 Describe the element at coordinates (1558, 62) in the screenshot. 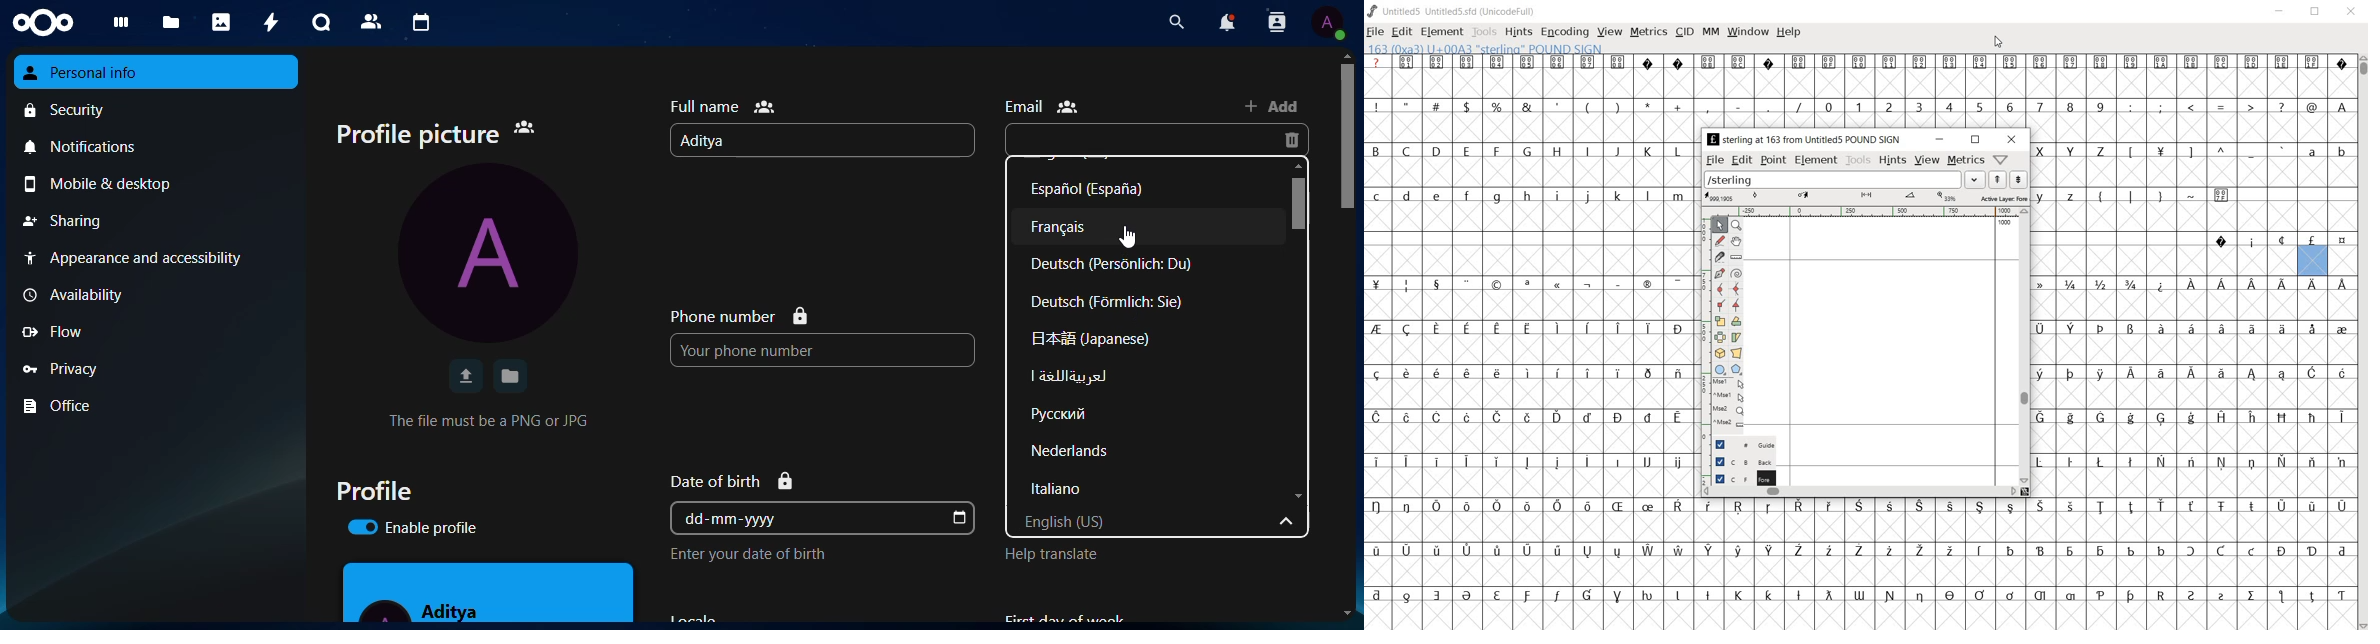

I see `Symbol` at that location.